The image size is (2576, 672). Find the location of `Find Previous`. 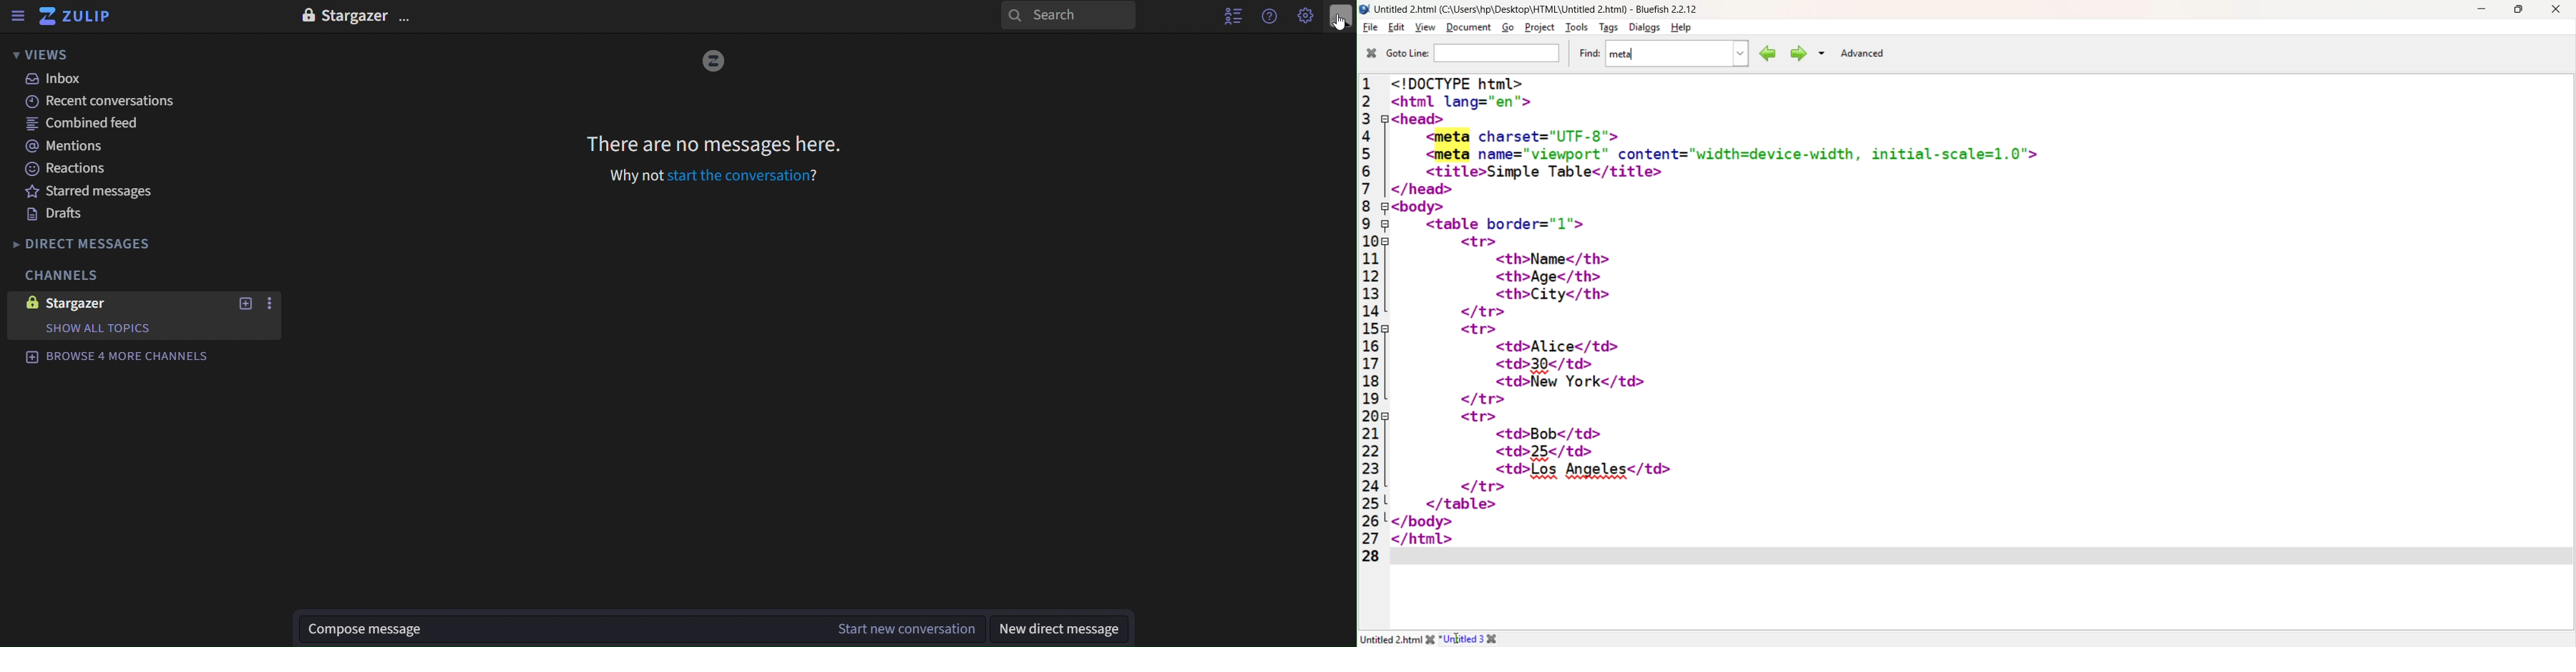

Find Previous is located at coordinates (1766, 53).